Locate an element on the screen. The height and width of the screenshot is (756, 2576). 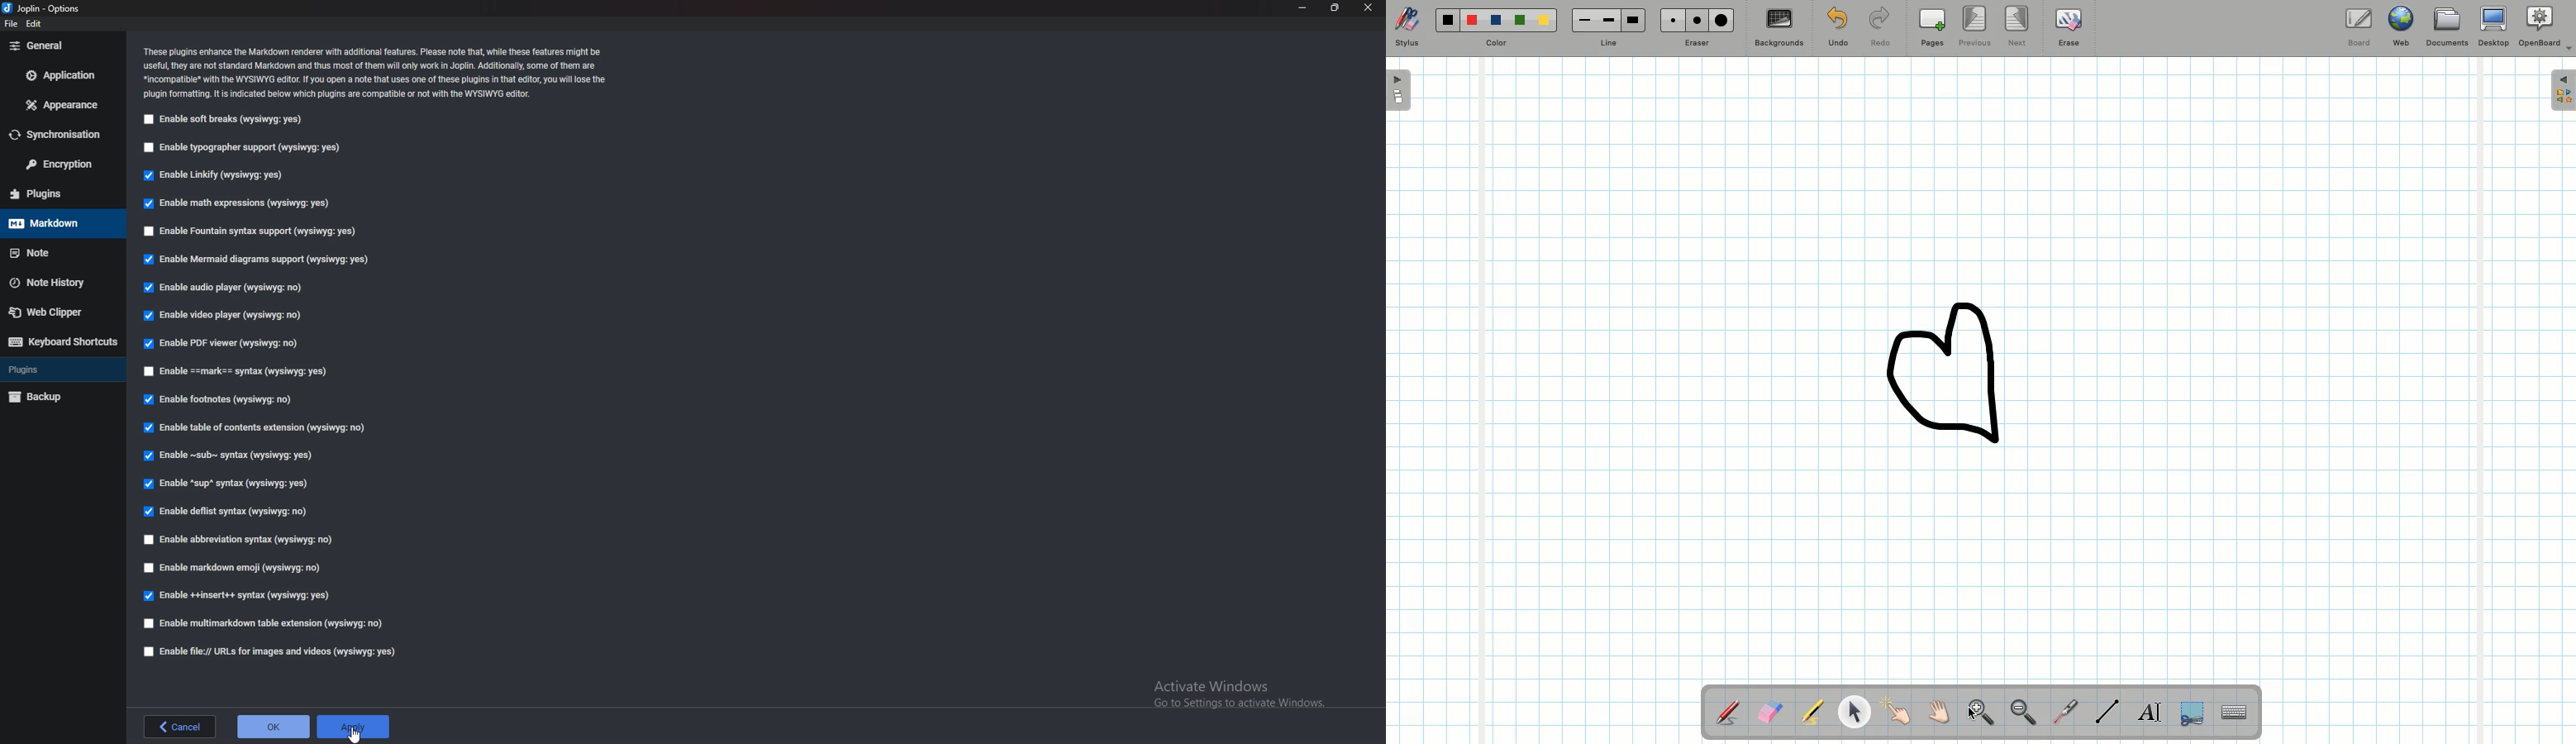
Plugins is located at coordinates (58, 369).